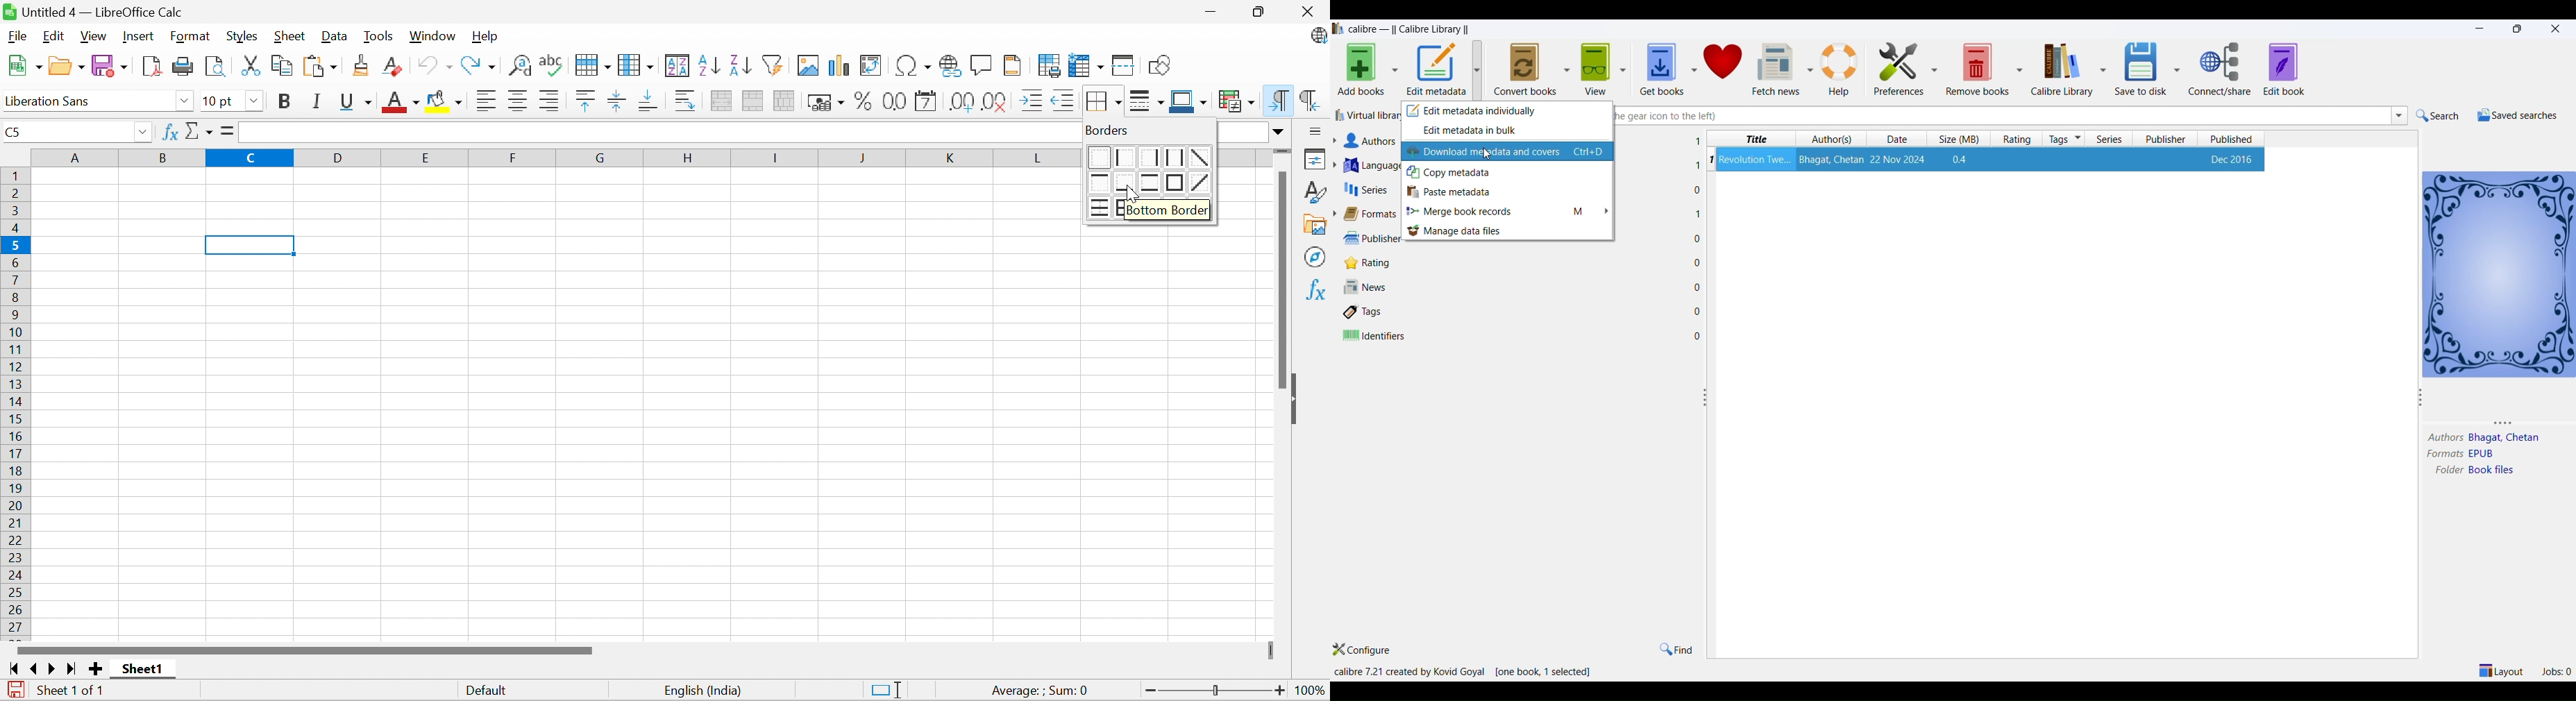 The height and width of the screenshot is (728, 2576). Describe the element at coordinates (1370, 648) in the screenshot. I see `configure` at that location.